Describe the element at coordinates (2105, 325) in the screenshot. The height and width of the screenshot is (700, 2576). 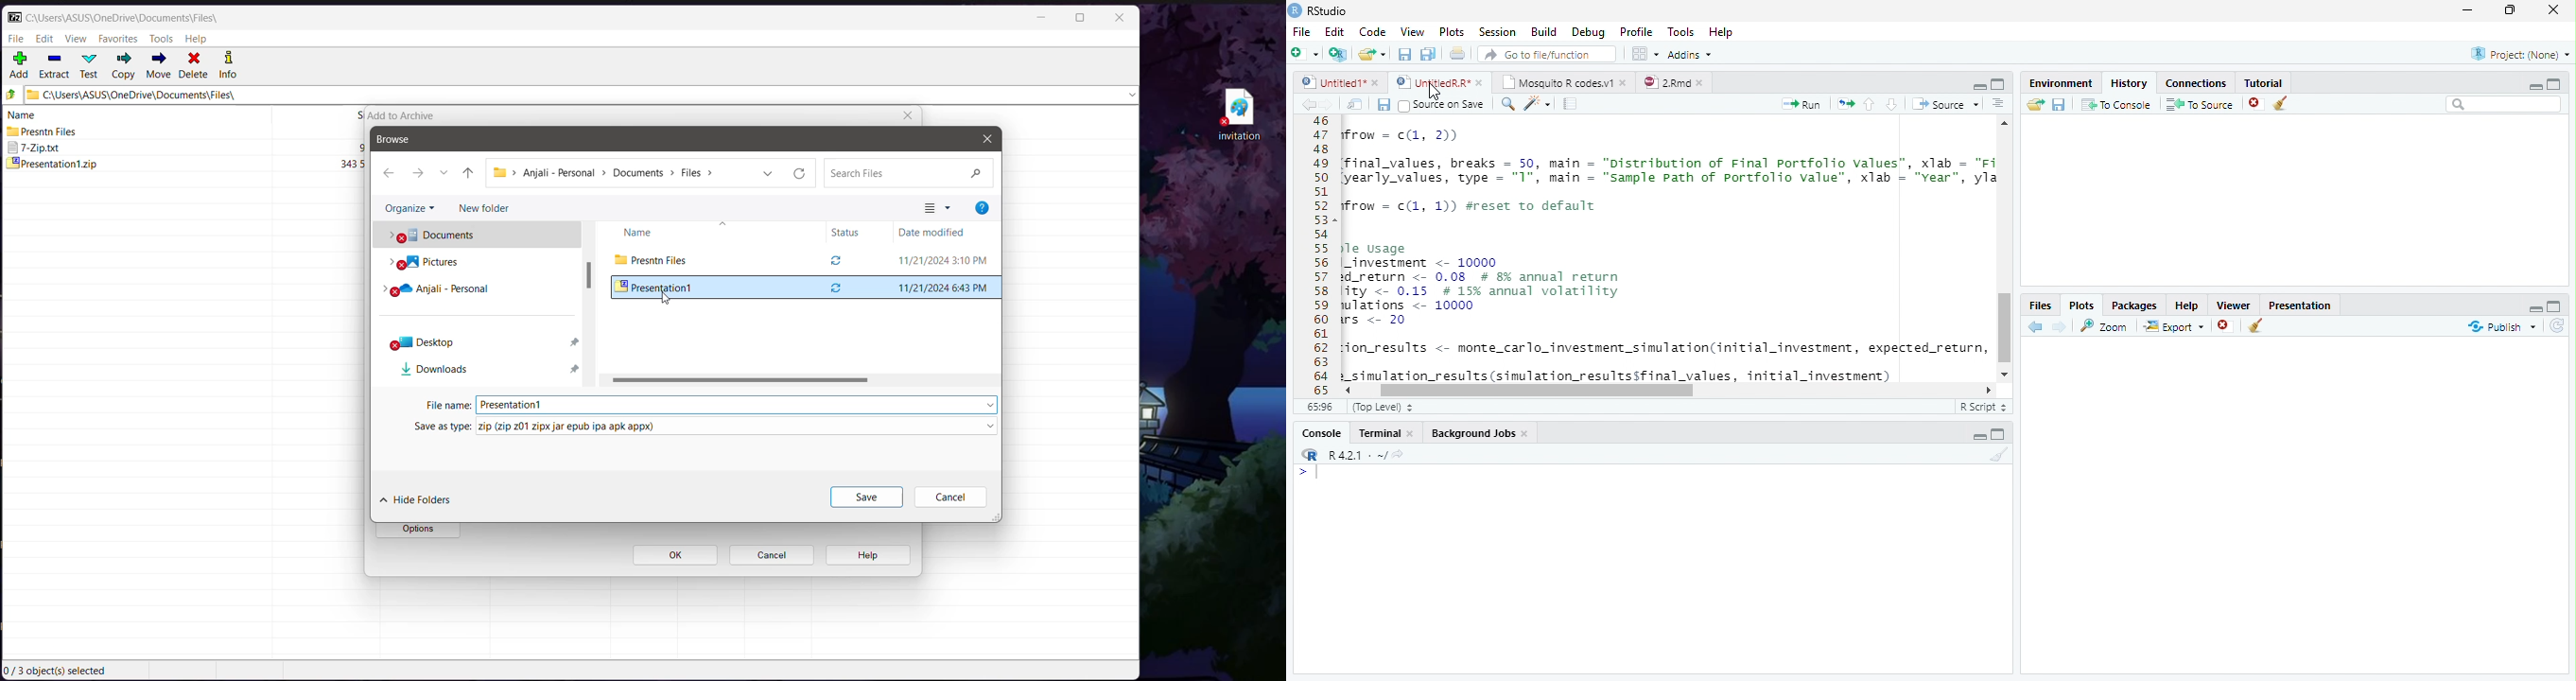
I see `Zoom` at that location.